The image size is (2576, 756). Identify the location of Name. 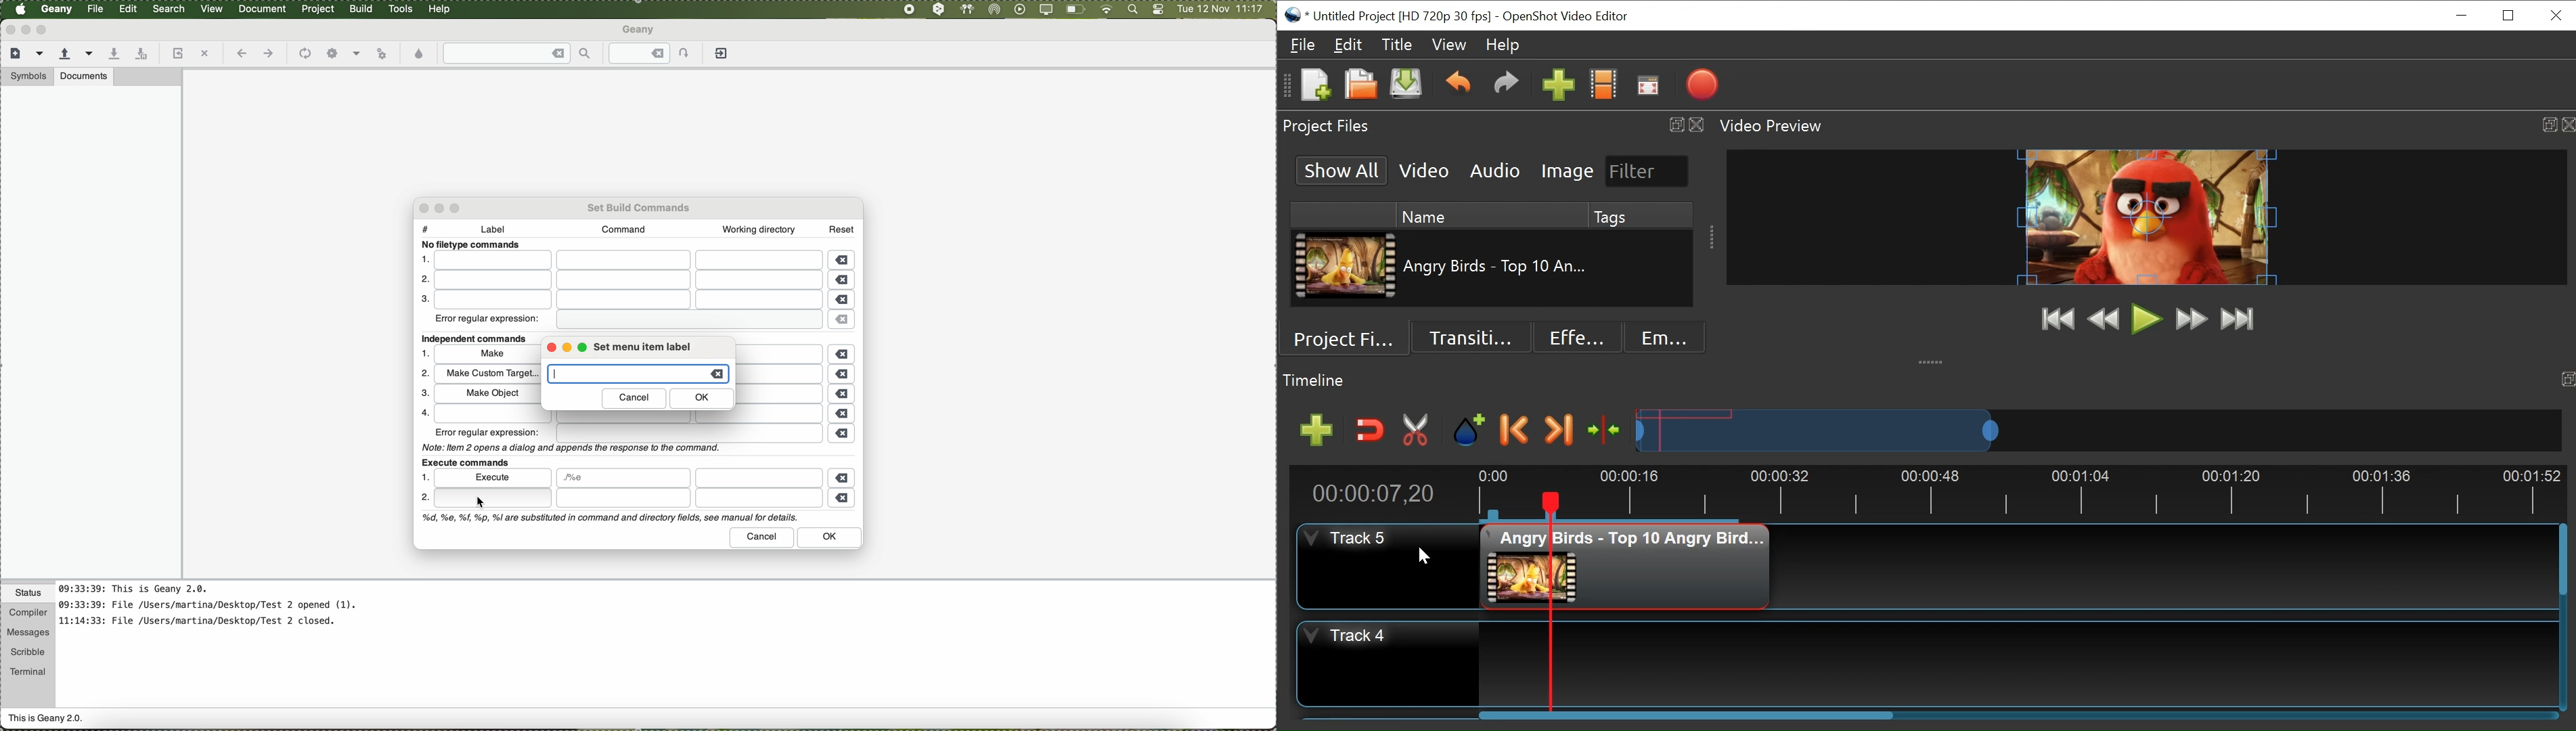
(1487, 216).